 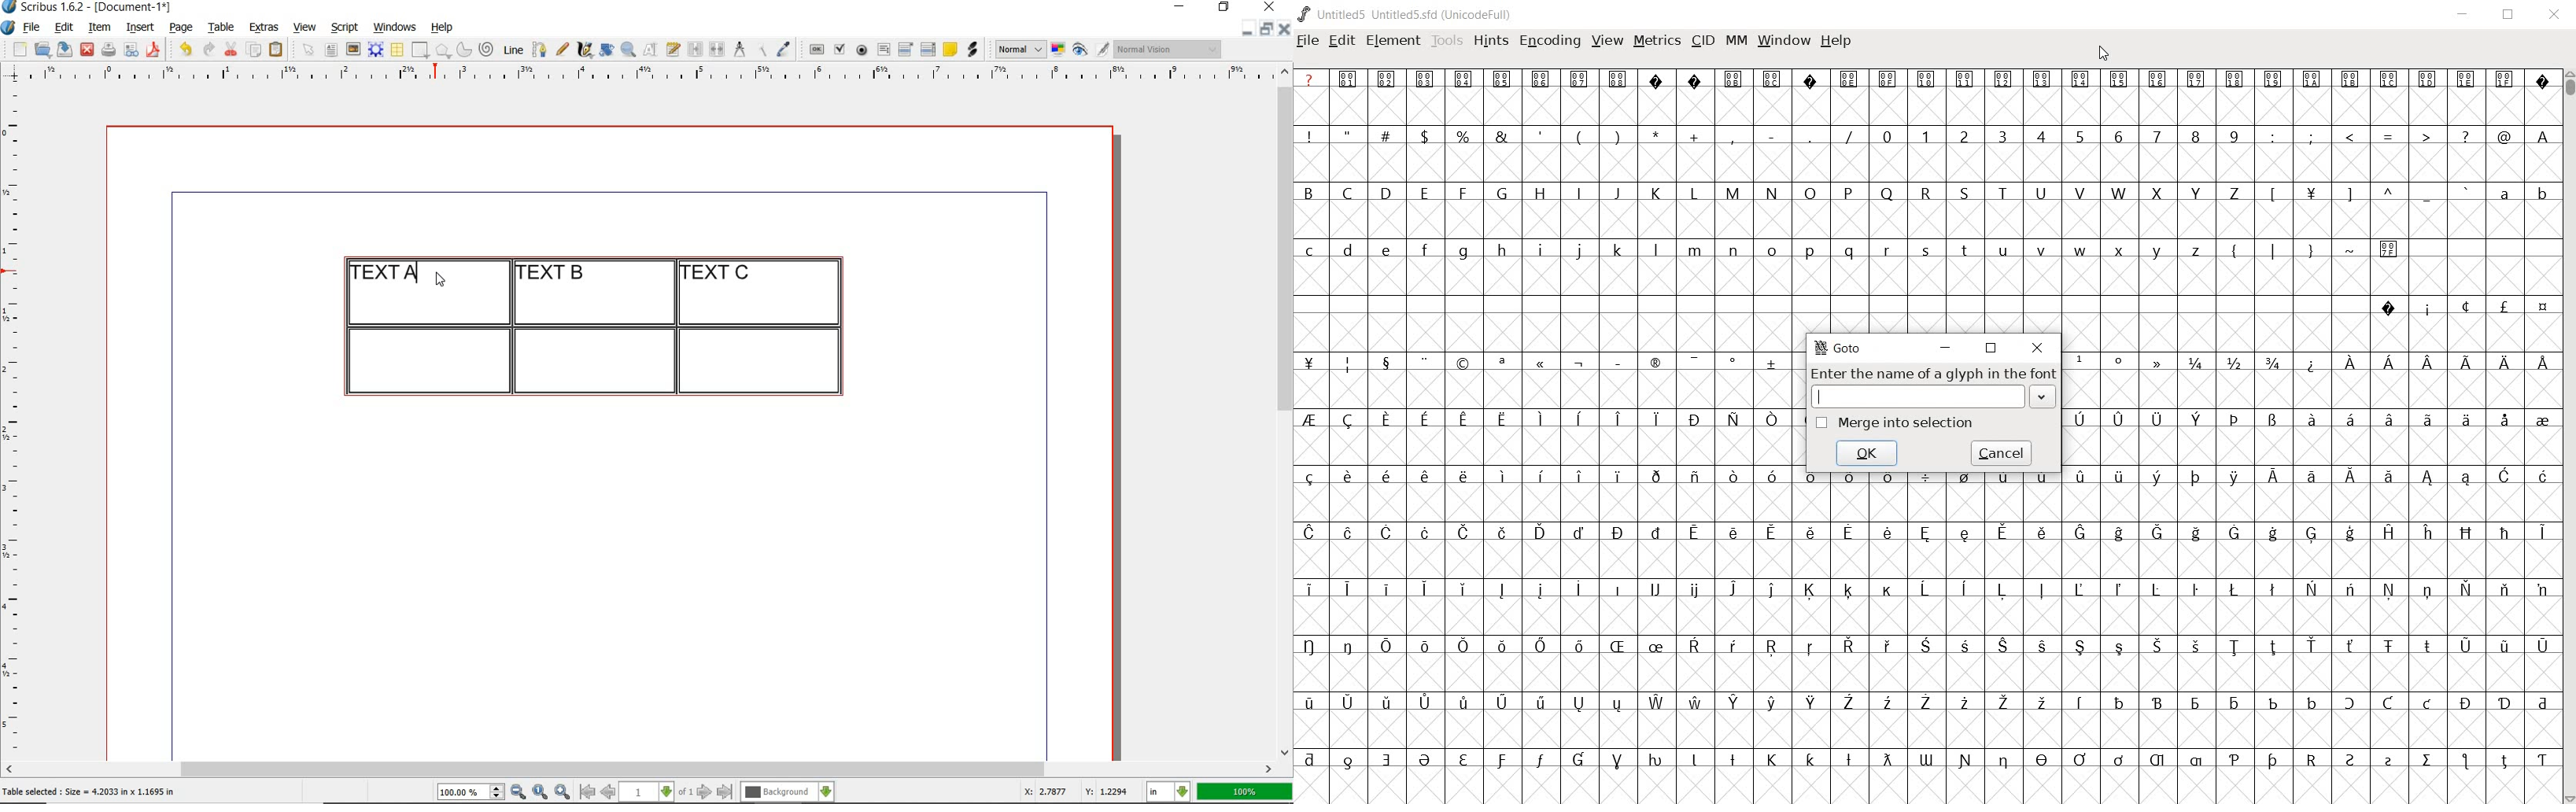 What do you see at coordinates (2159, 79) in the screenshot?
I see `Symbol` at bounding box center [2159, 79].